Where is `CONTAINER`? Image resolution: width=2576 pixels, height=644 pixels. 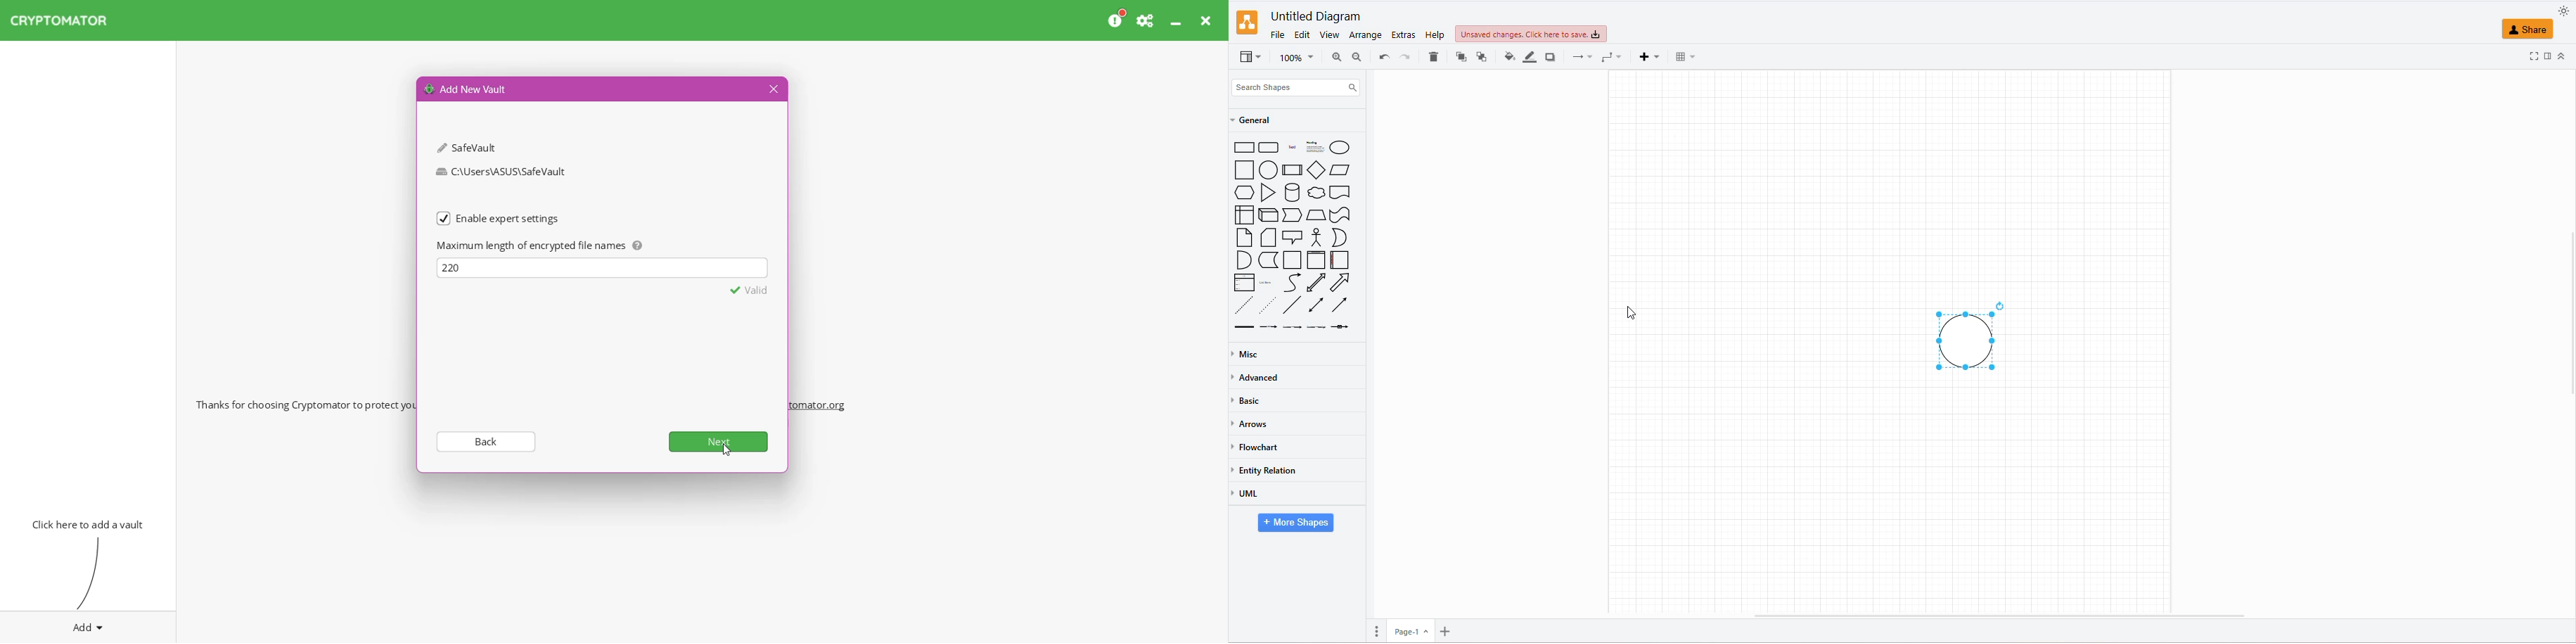 CONTAINER is located at coordinates (1292, 260).